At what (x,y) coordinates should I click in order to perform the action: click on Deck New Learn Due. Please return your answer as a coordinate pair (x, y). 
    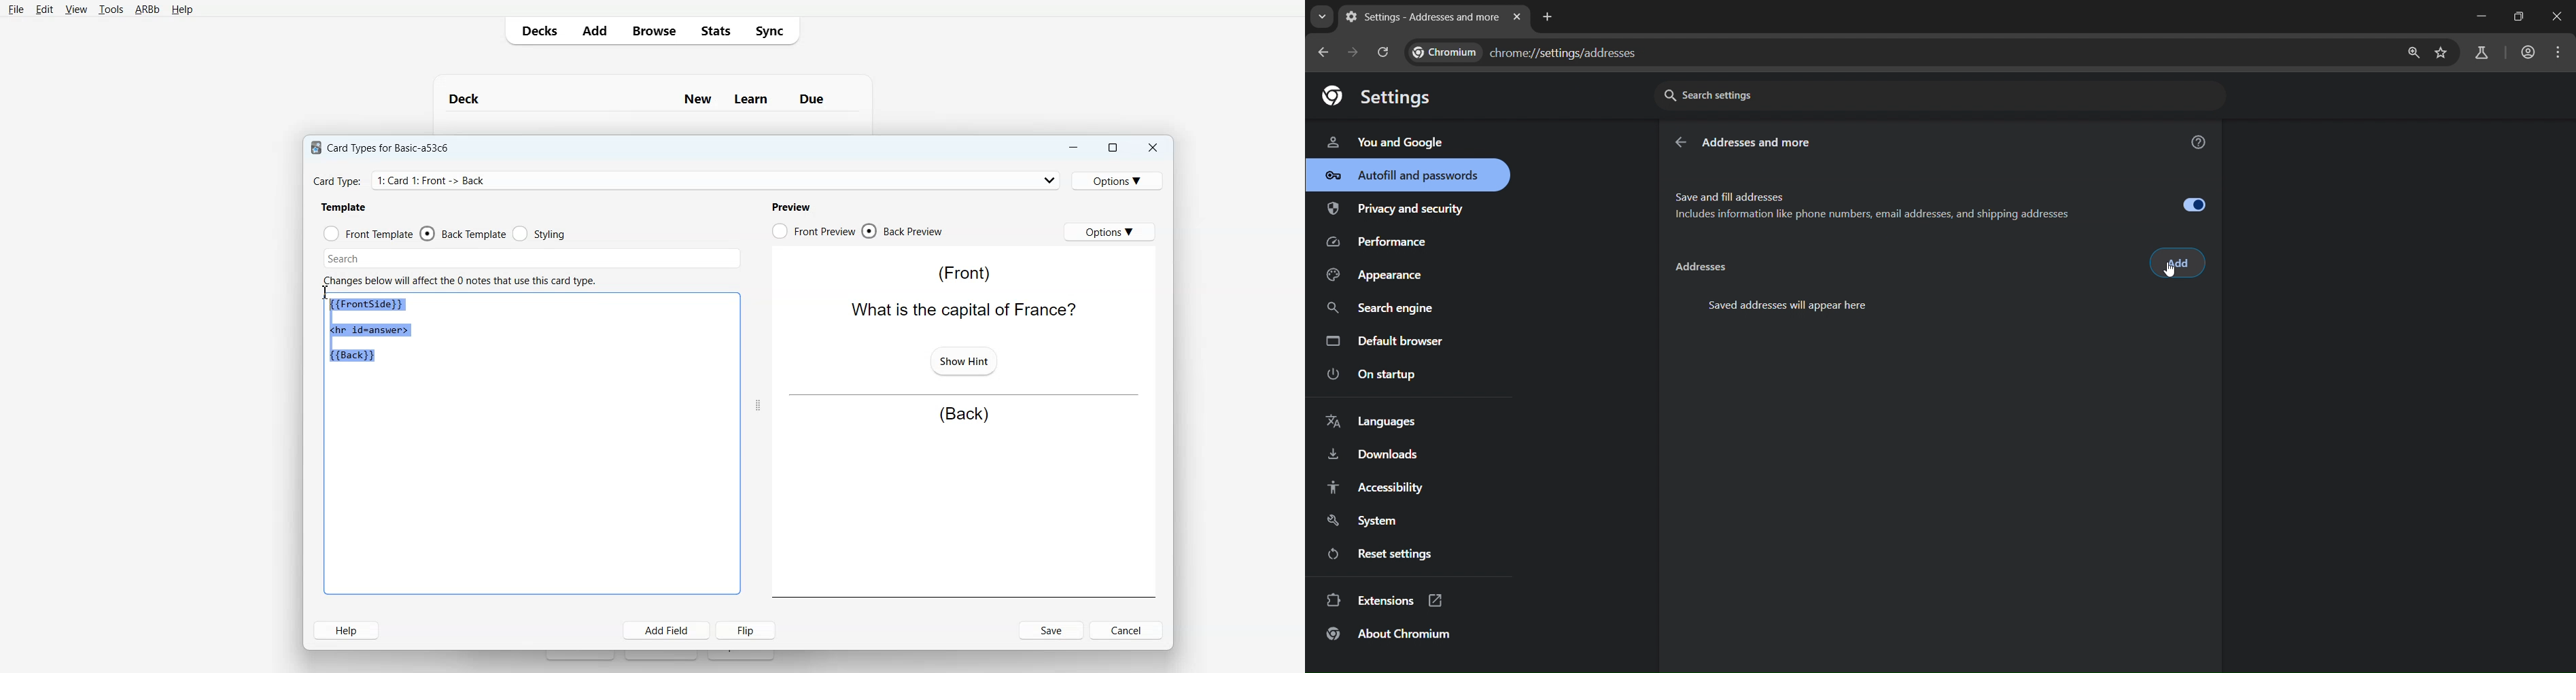
    Looking at the image, I should click on (644, 99).